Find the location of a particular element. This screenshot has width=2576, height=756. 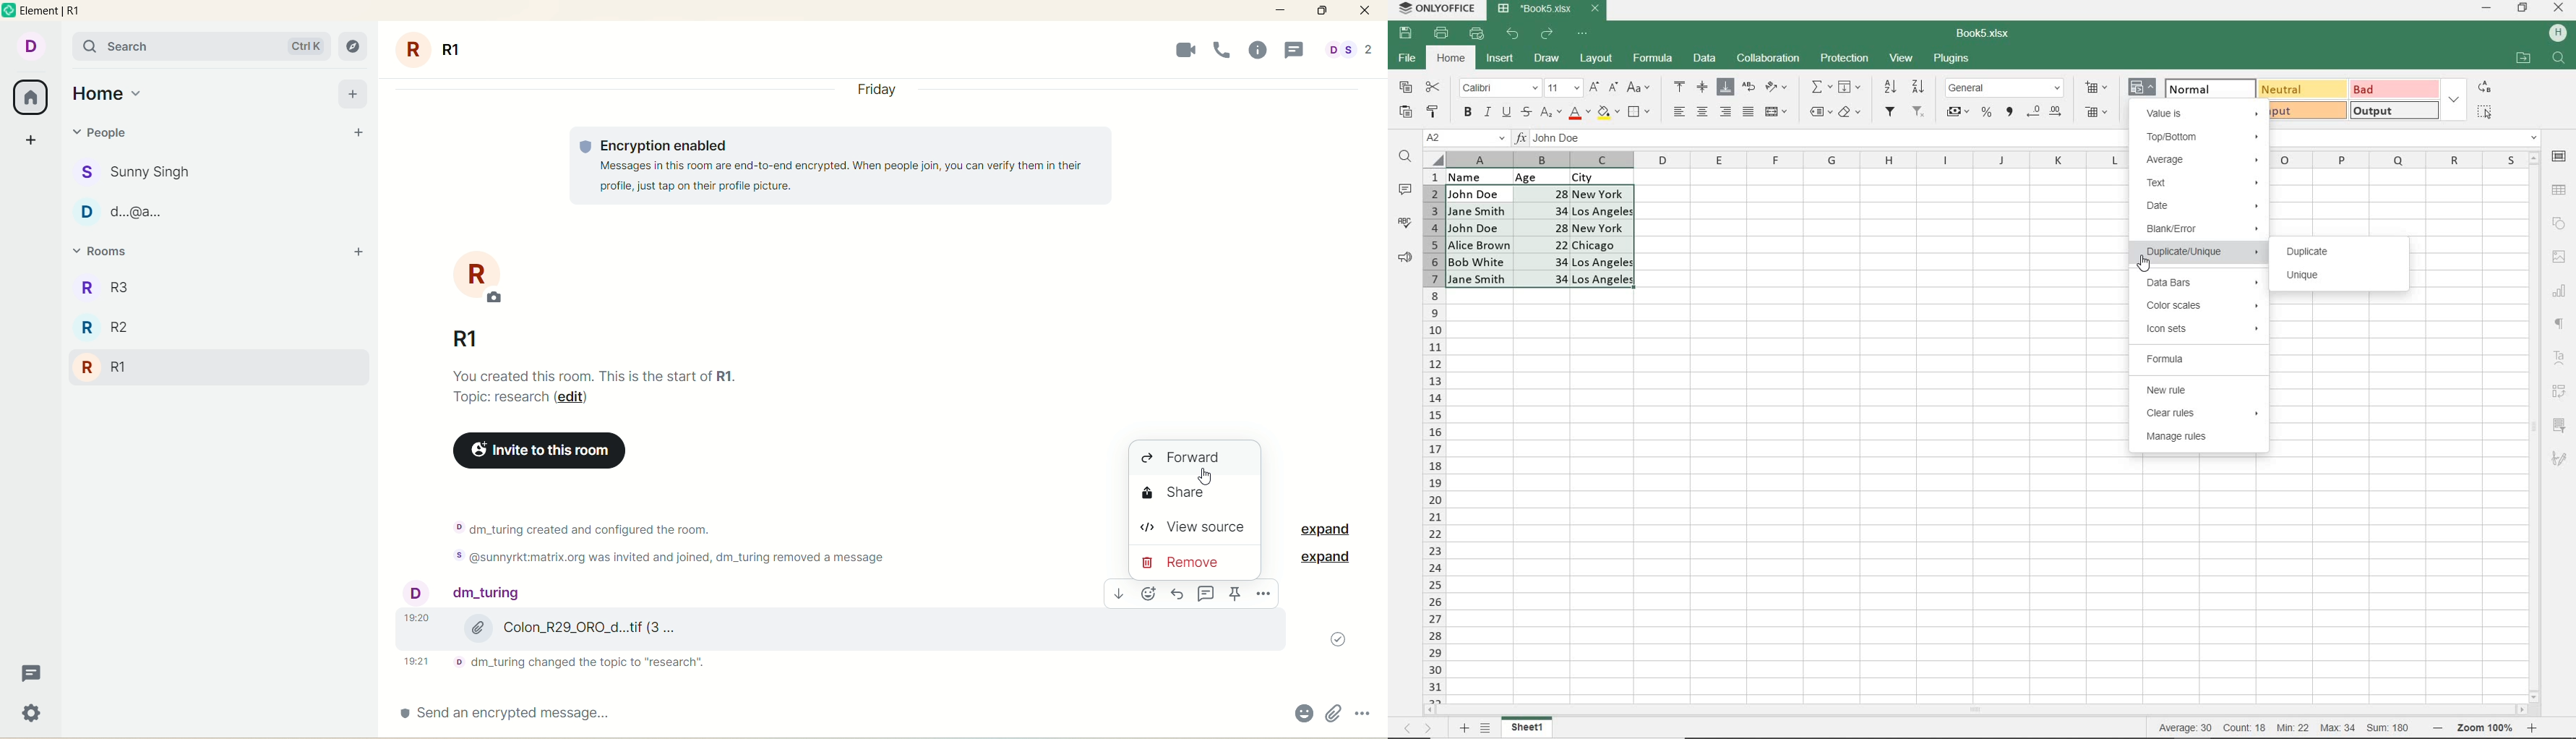

create a space is located at coordinates (33, 137).